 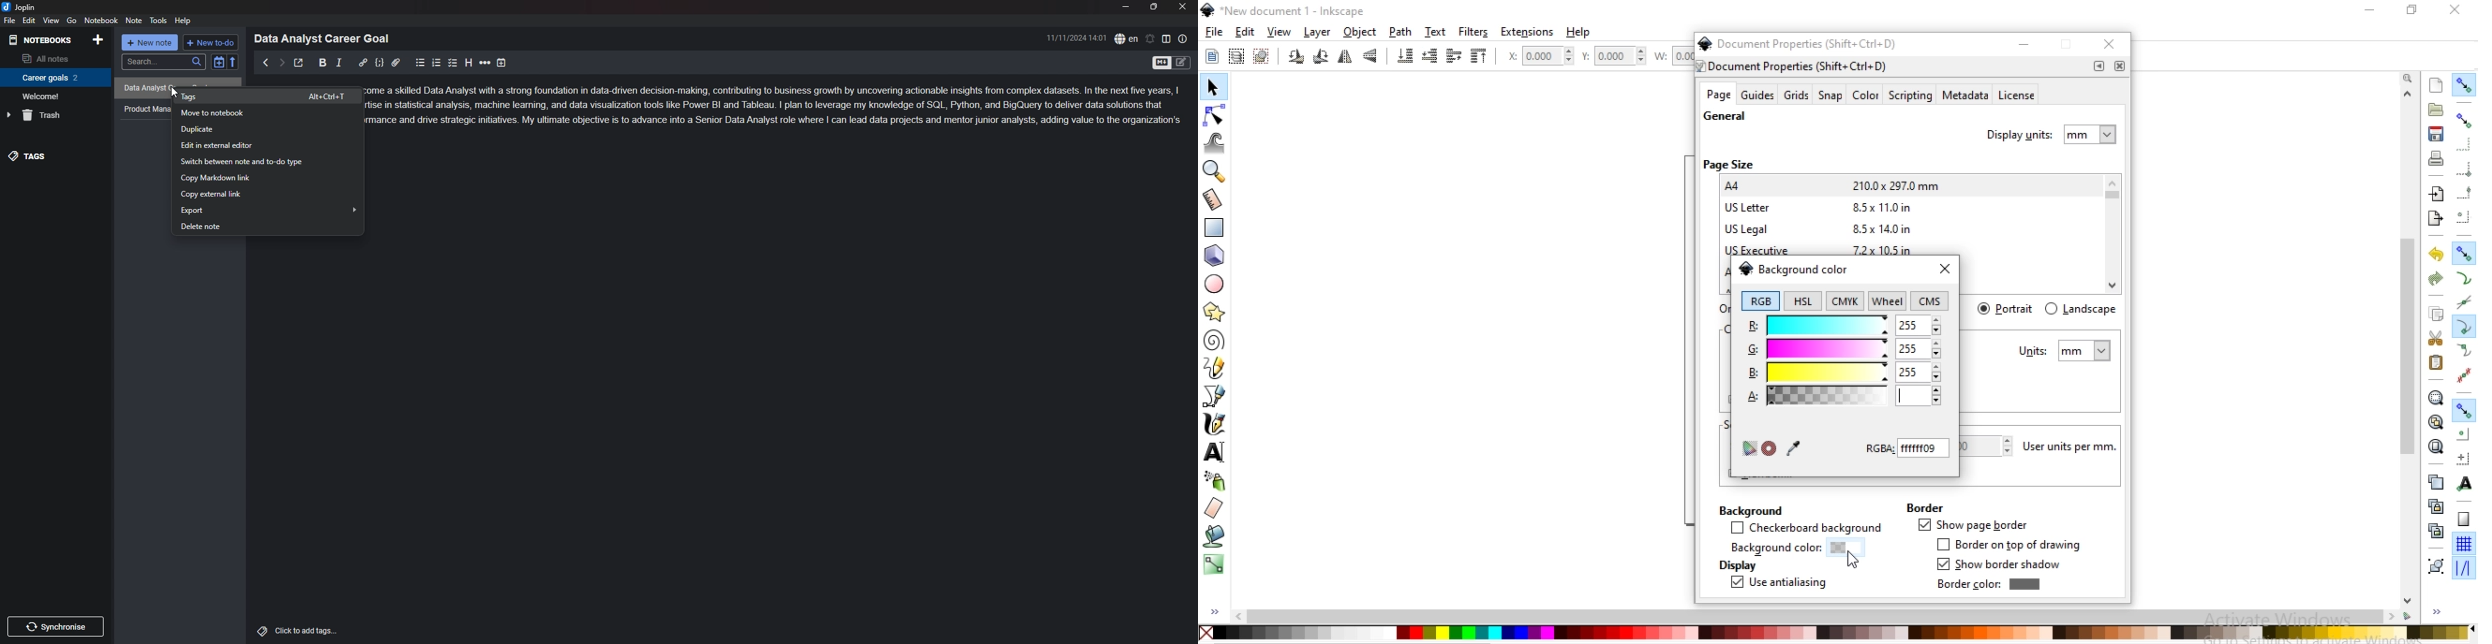 What do you see at coordinates (363, 63) in the screenshot?
I see `hyperlink` at bounding box center [363, 63].